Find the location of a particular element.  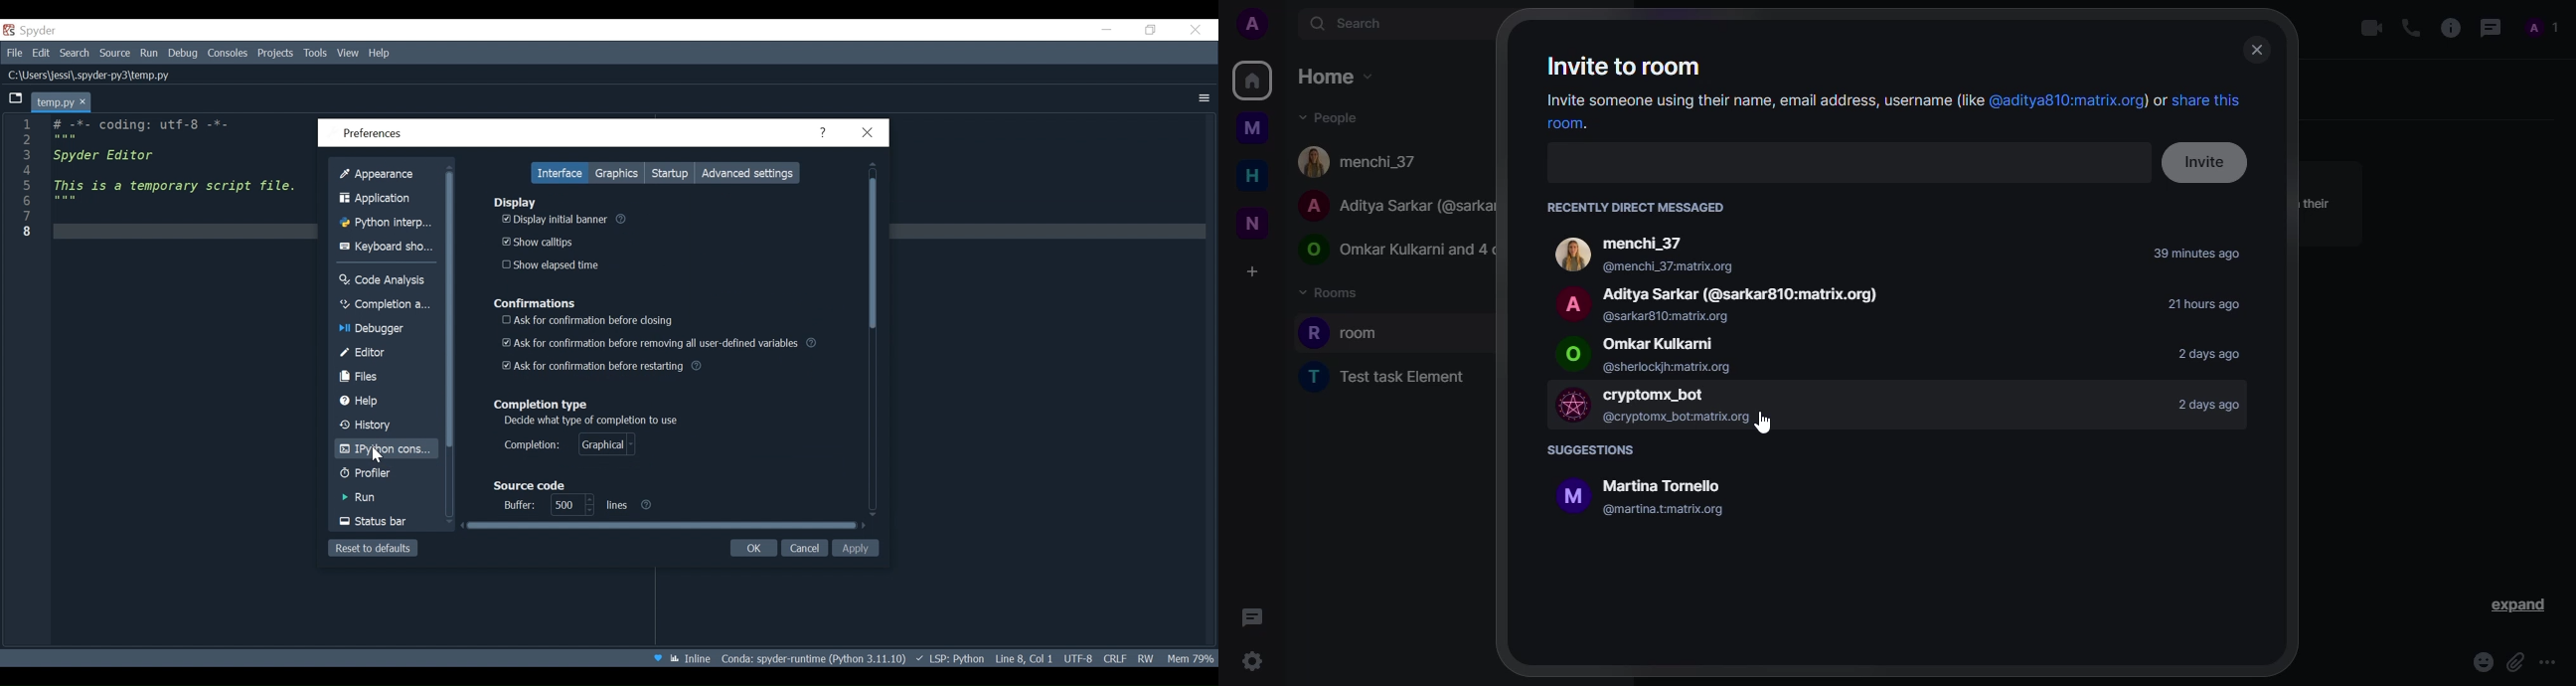

logo is located at coordinates (1572, 354).